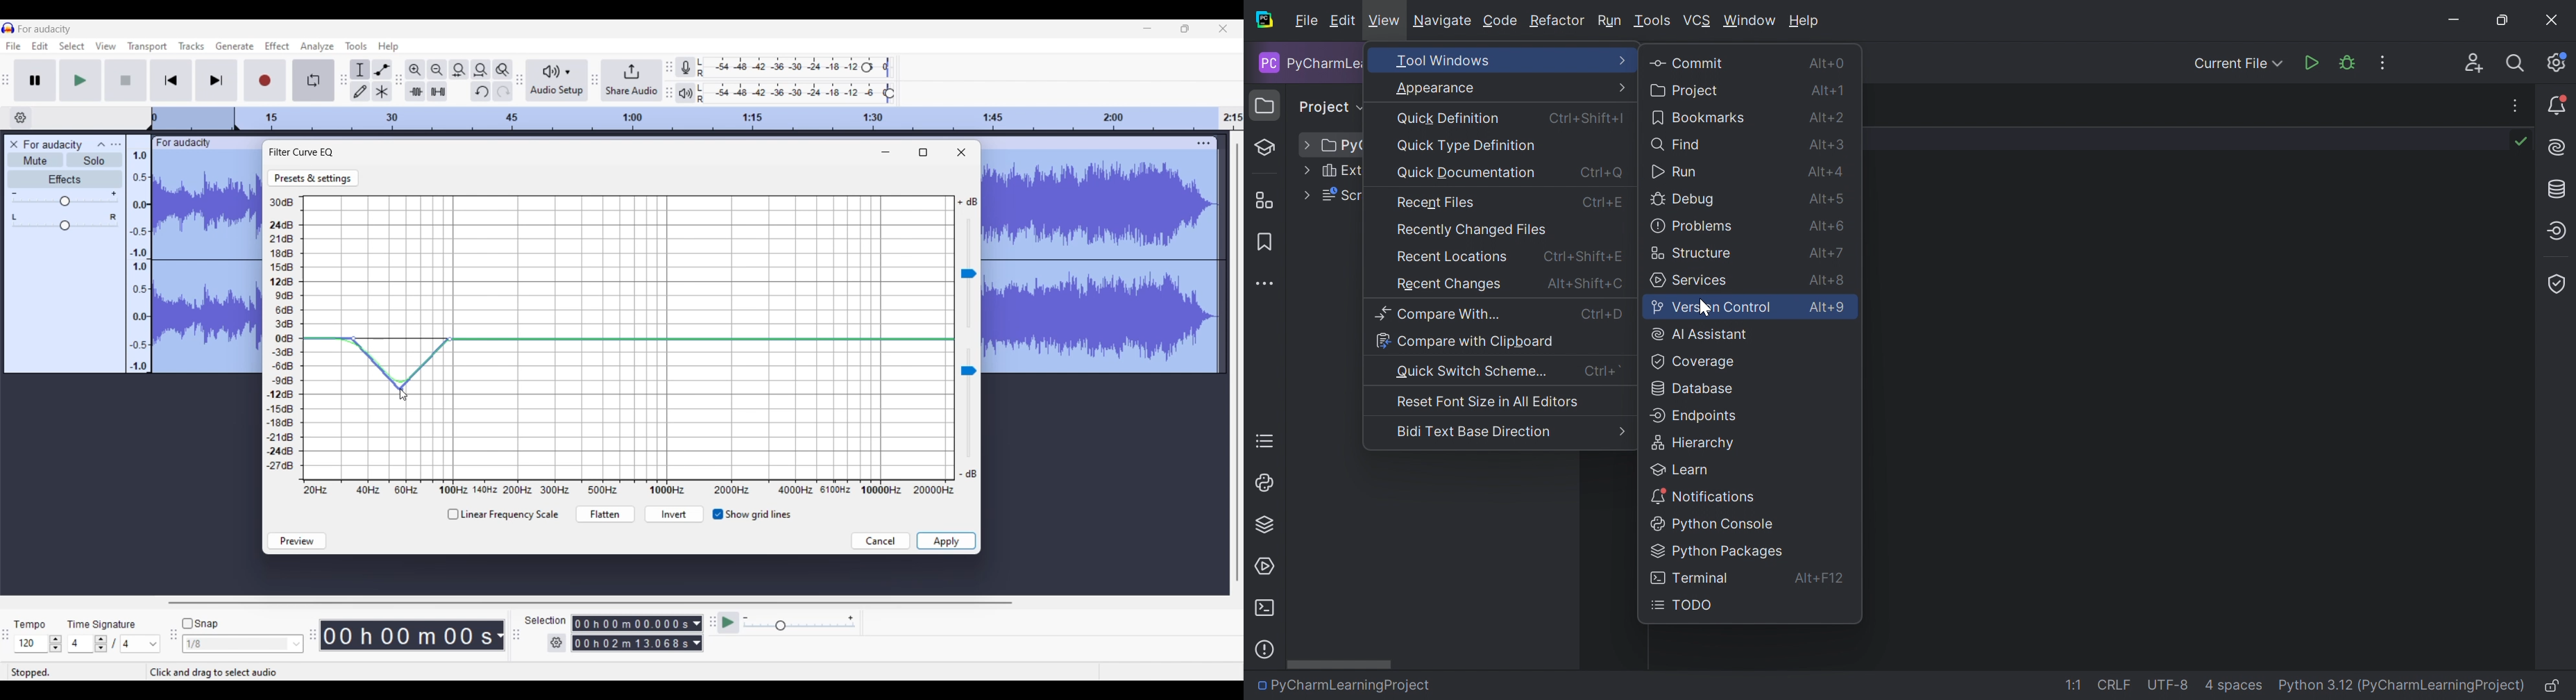 This screenshot has width=2576, height=700. I want to click on Recording level header, so click(867, 67).